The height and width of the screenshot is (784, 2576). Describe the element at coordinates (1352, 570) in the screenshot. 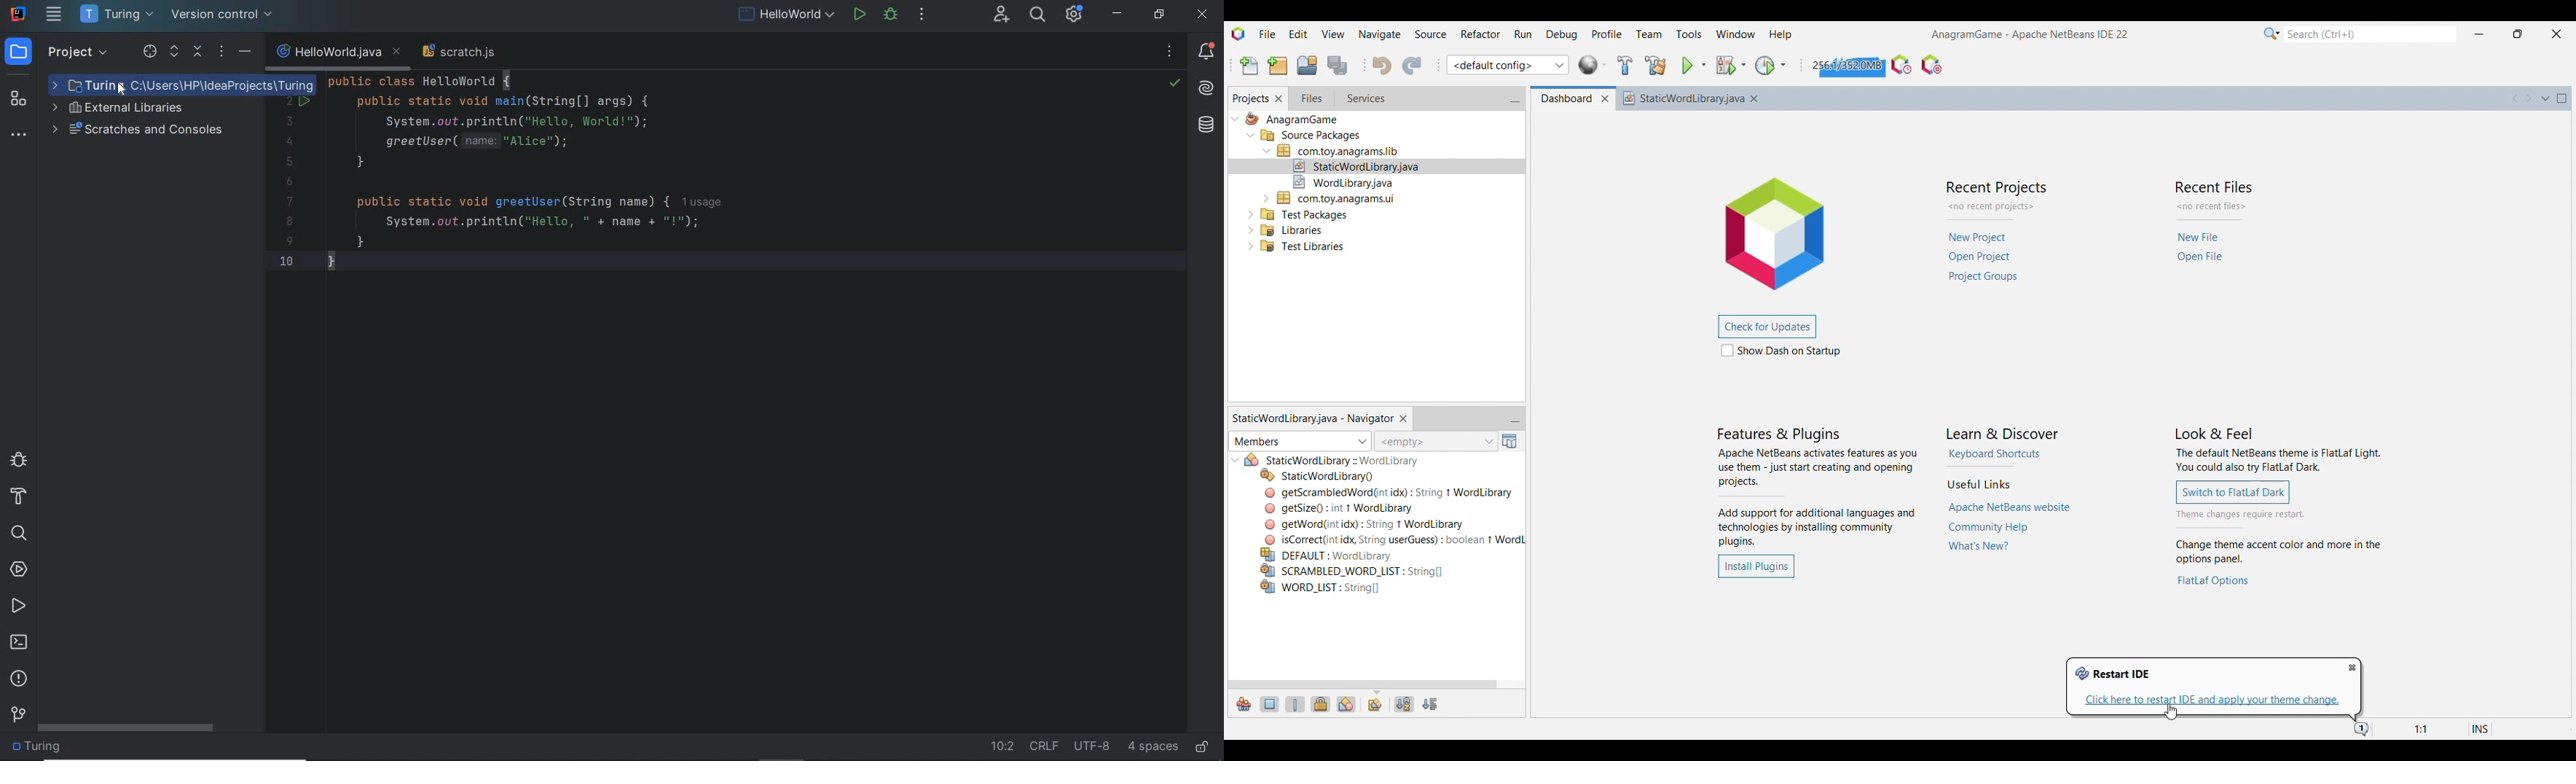

I see `` at that location.